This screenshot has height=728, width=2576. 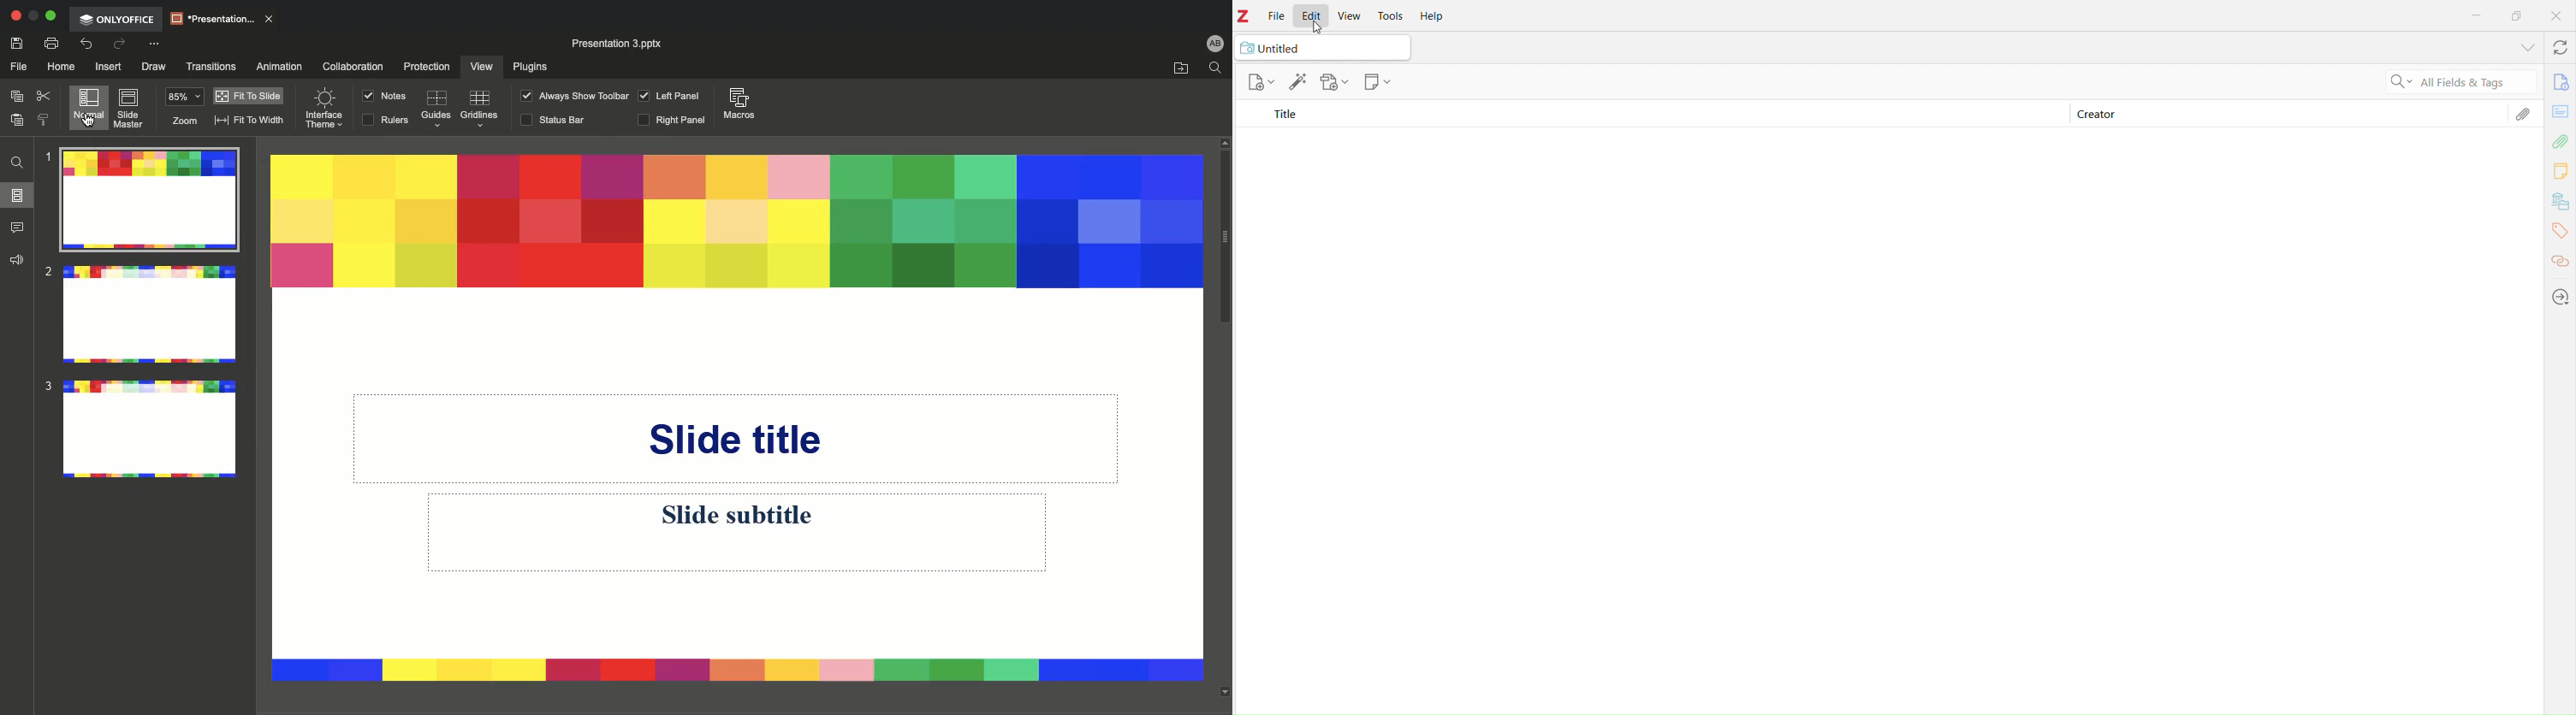 I want to click on Search, so click(x=2397, y=84).